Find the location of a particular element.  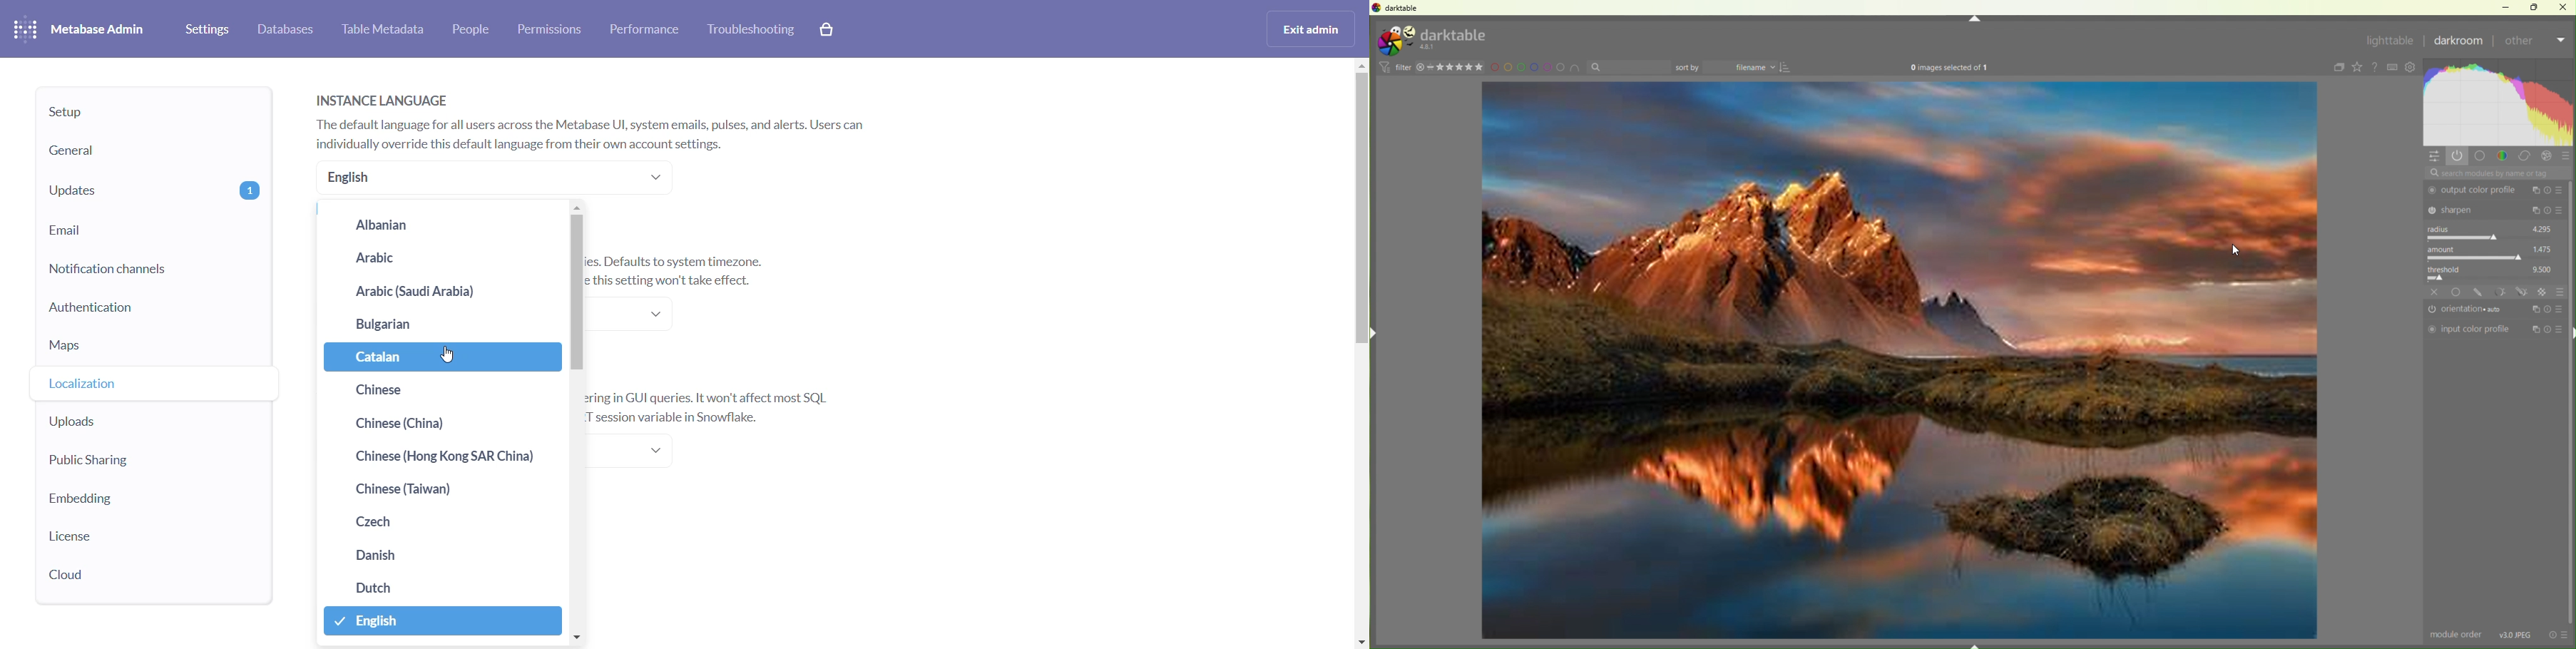

tool is located at coordinates (2500, 291).